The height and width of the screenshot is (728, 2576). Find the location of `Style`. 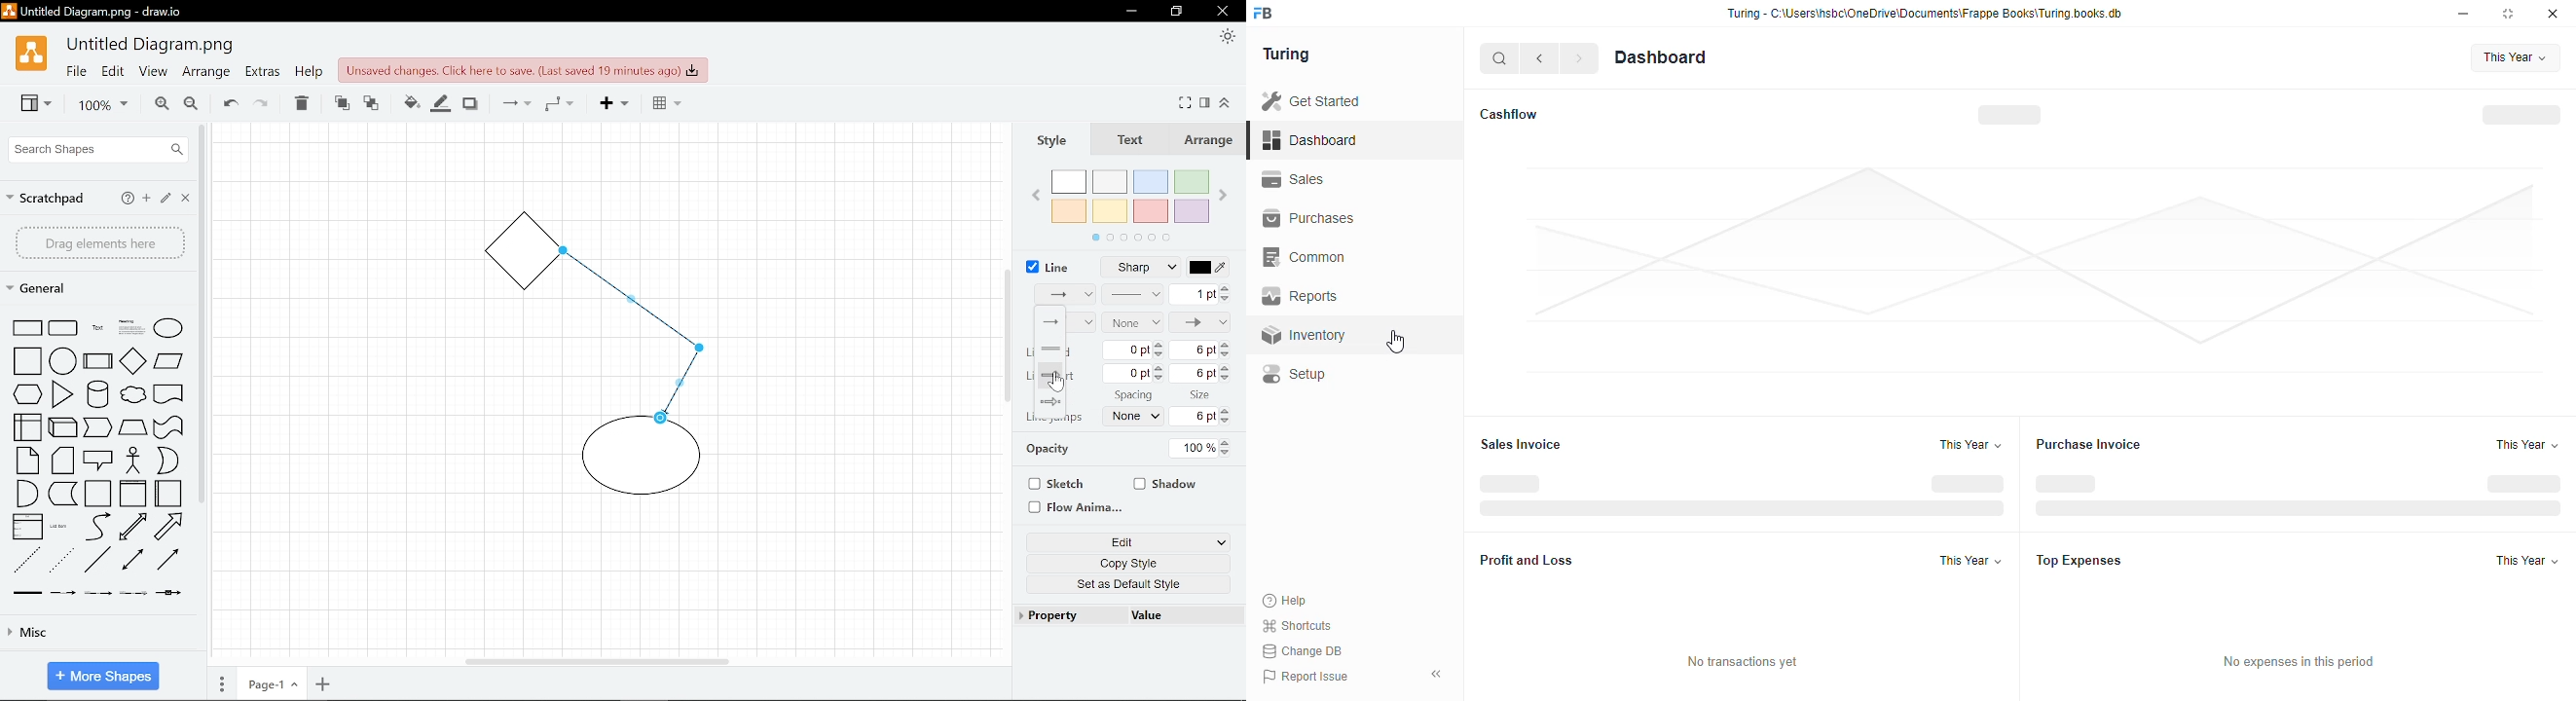

Style is located at coordinates (1056, 141).